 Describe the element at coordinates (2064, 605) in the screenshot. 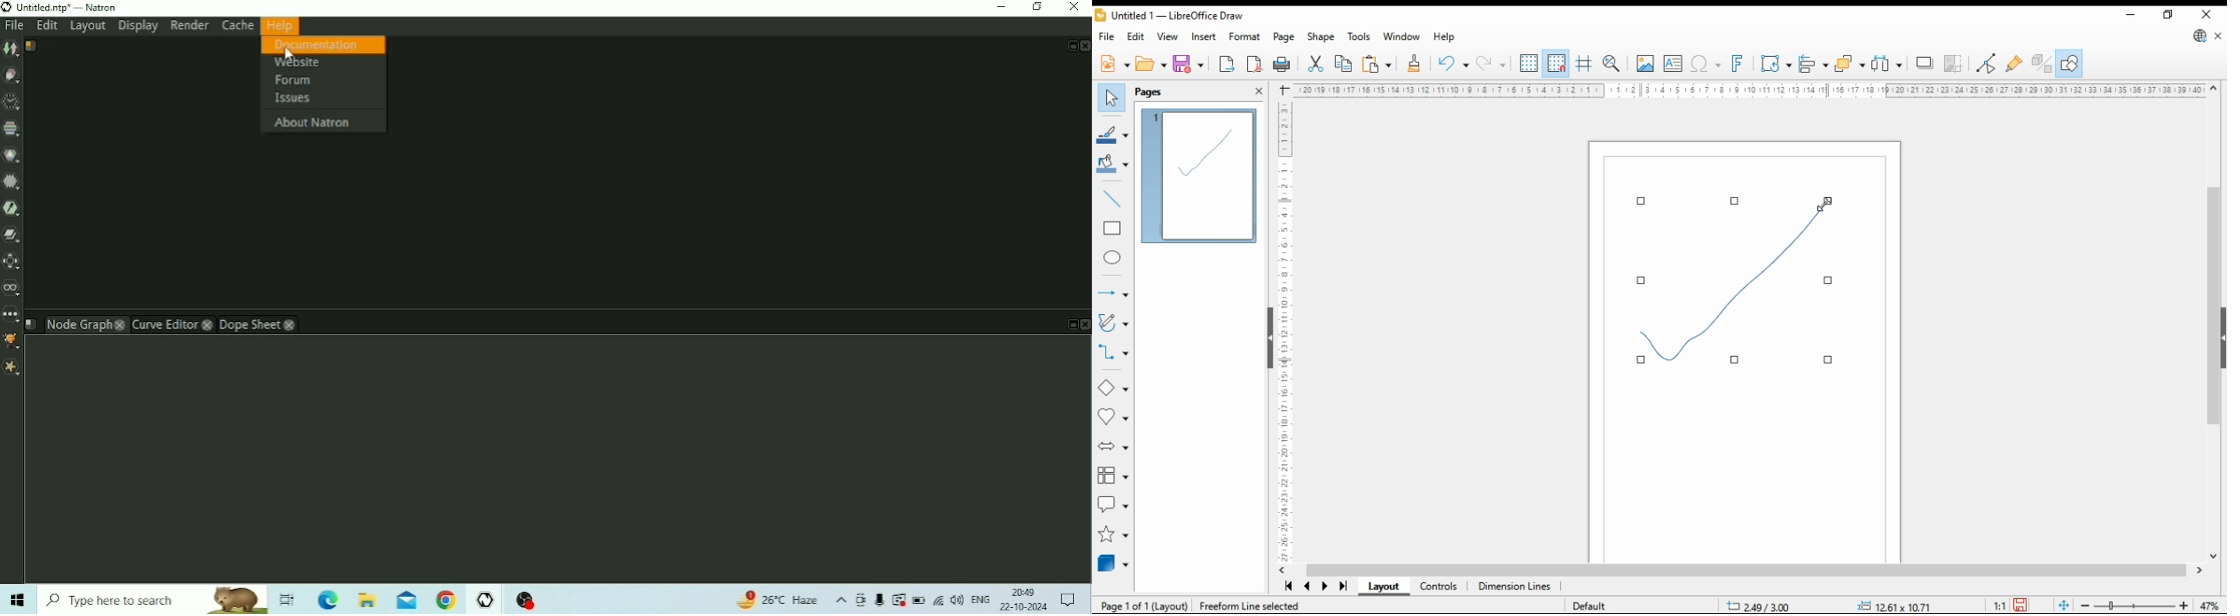

I see `fit document to window` at that location.